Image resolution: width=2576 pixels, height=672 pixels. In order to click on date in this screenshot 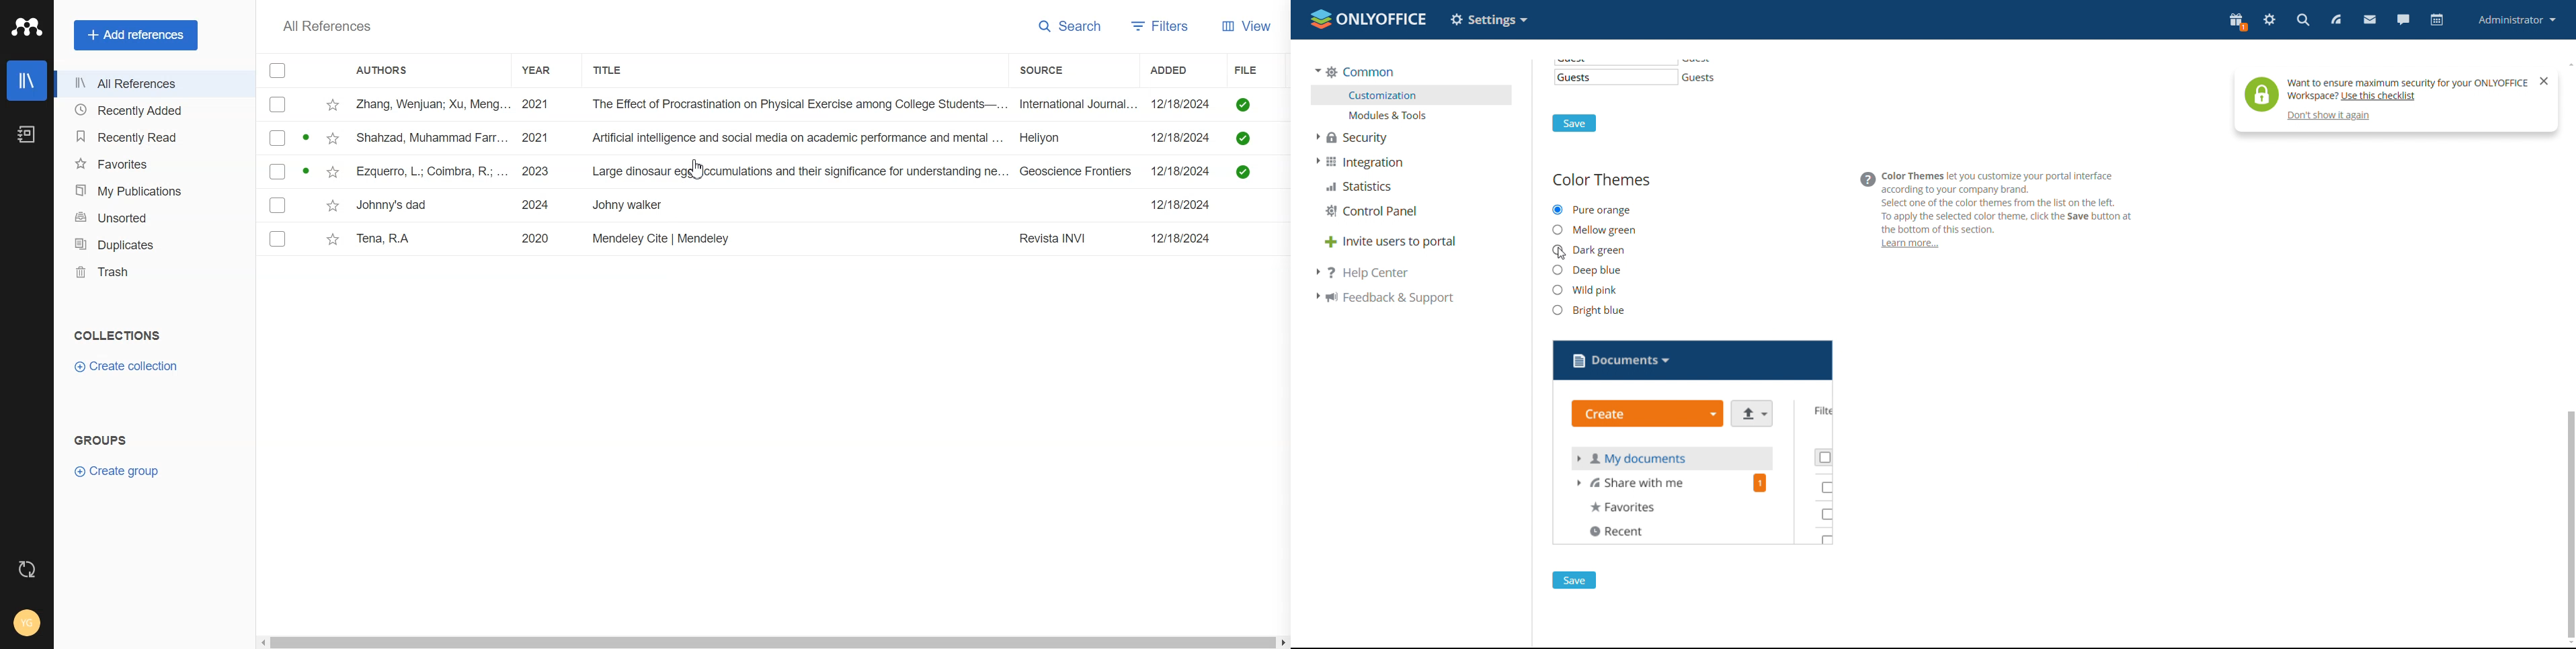, I will do `click(1180, 204)`.